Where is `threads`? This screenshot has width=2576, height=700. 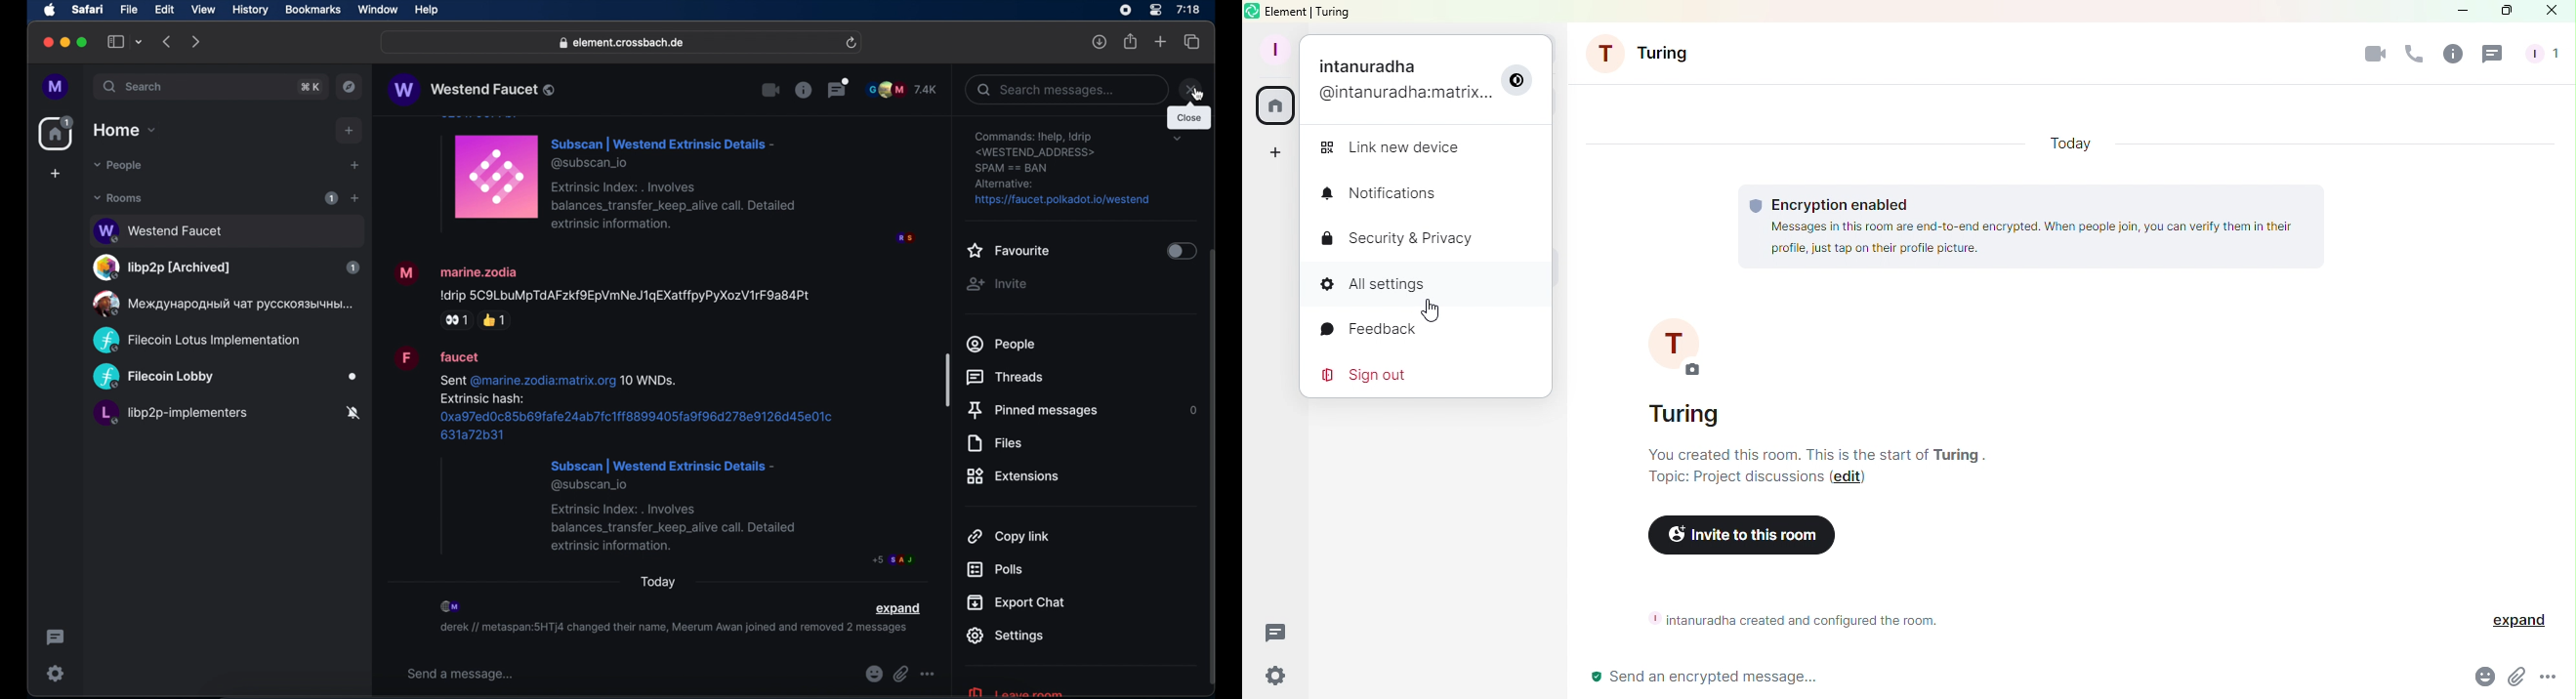
threads is located at coordinates (839, 87).